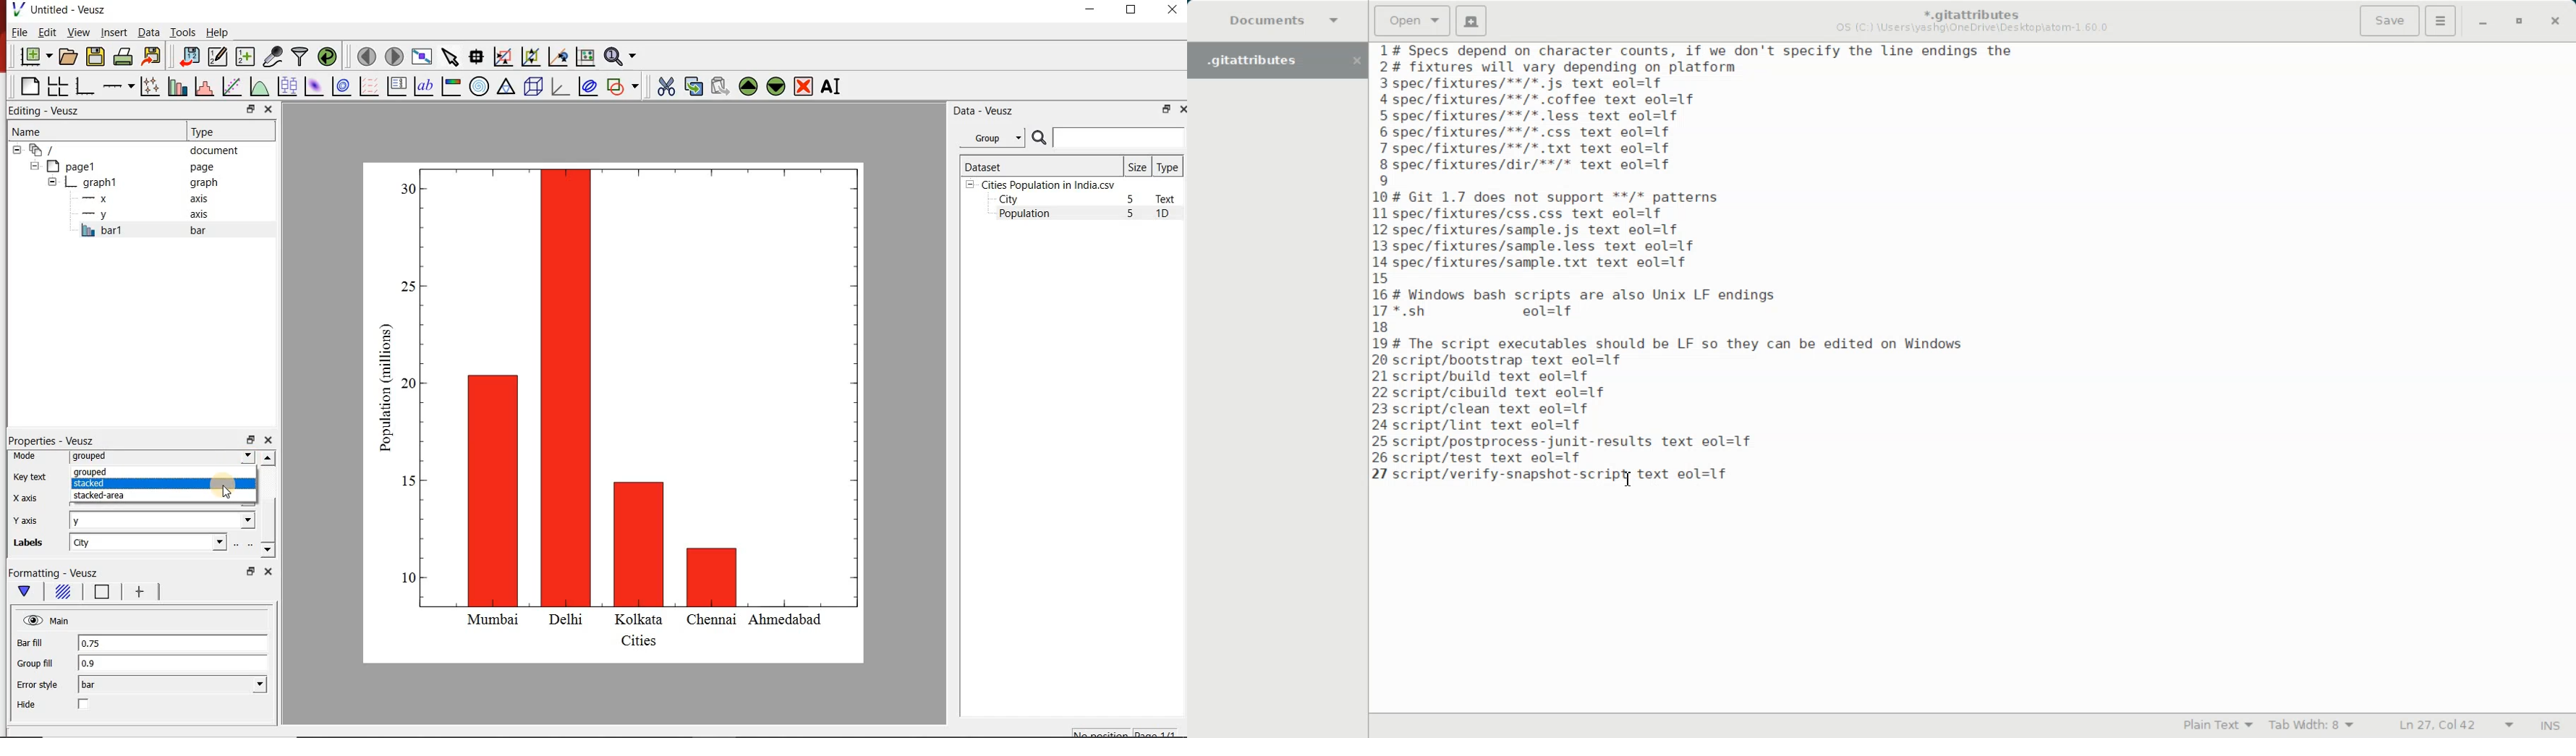 This screenshot has width=2576, height=756. Describe the element at coordinates (585, 56) in the screenshot. I see `click to reset graph axes` at that location.